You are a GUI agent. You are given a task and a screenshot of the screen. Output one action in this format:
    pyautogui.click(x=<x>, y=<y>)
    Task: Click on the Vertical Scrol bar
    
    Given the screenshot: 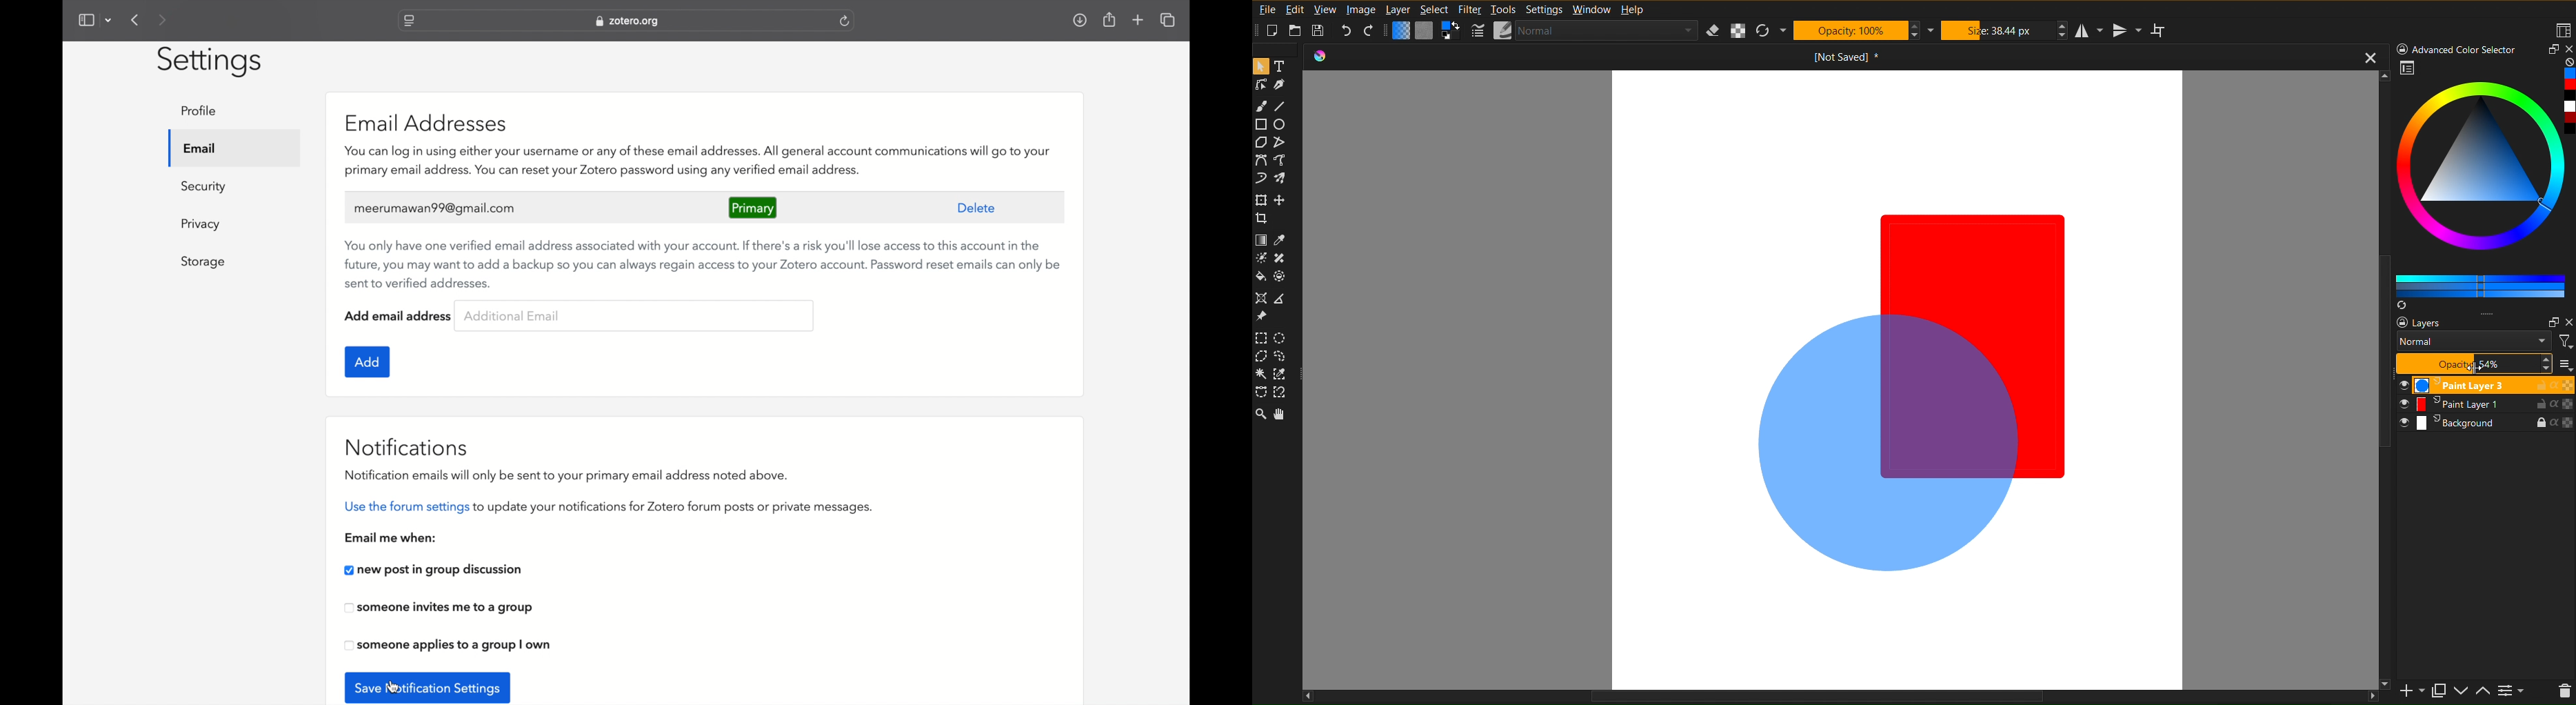 What is the action you would take?
    pyautogui.click(x=2379, y=335)
    